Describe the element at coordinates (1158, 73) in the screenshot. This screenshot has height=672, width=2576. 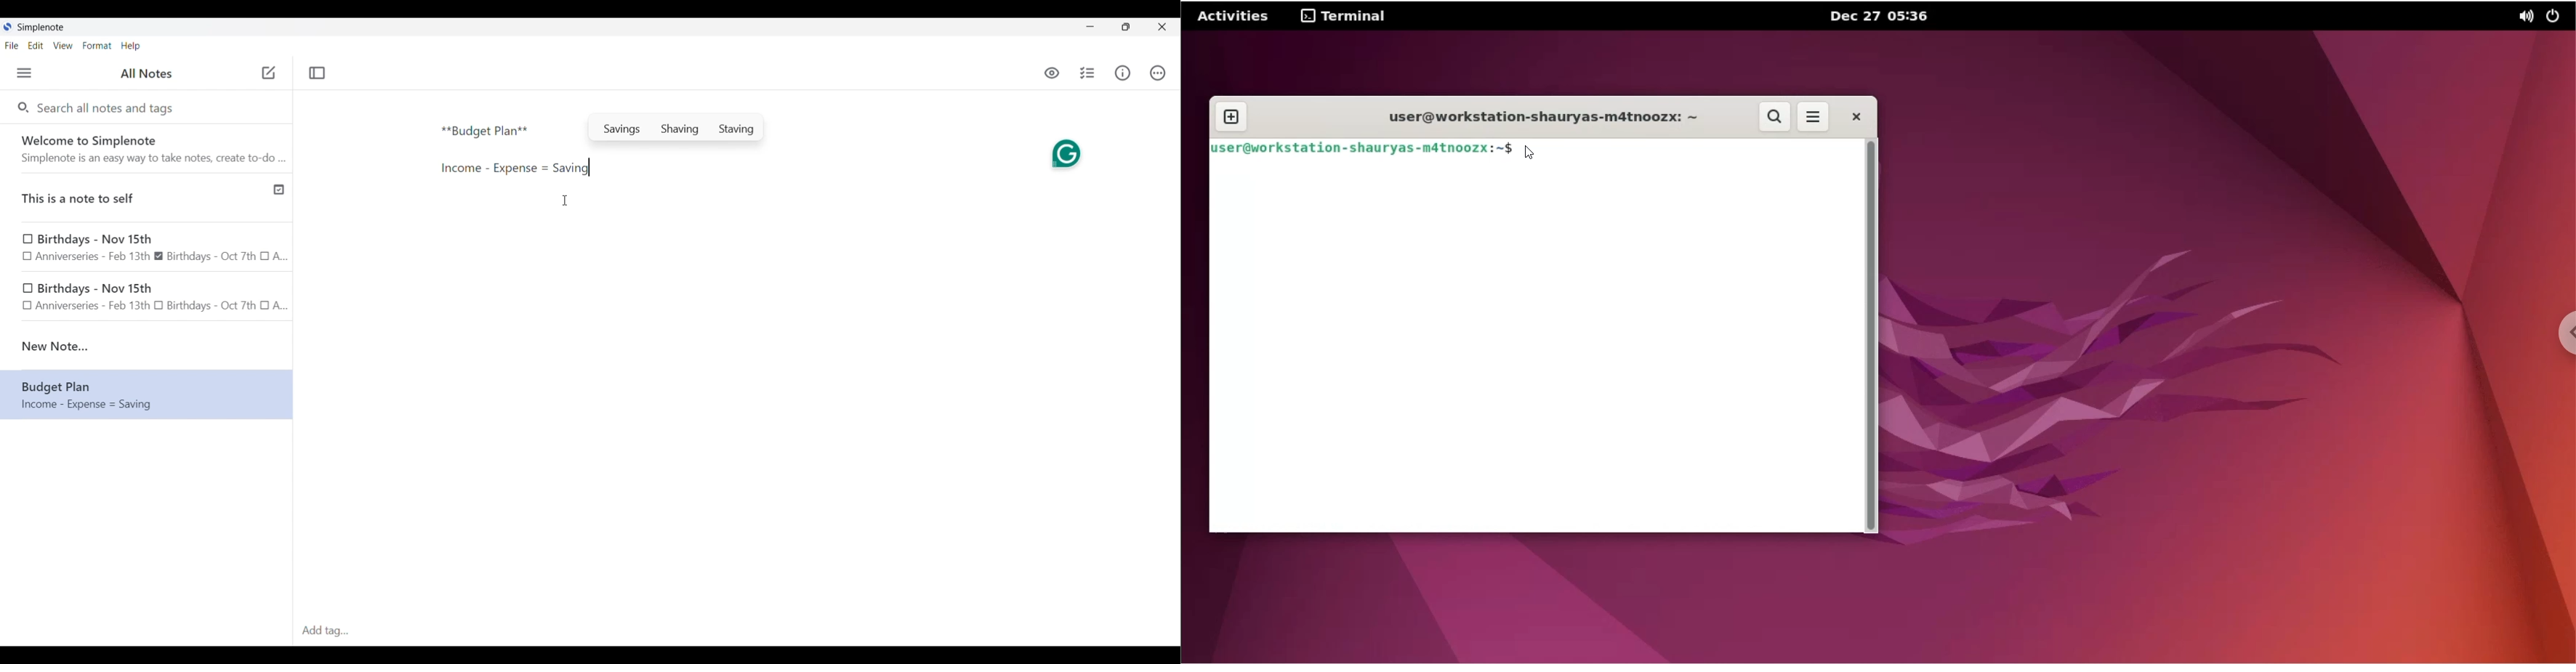
I see `Actions` at that location.